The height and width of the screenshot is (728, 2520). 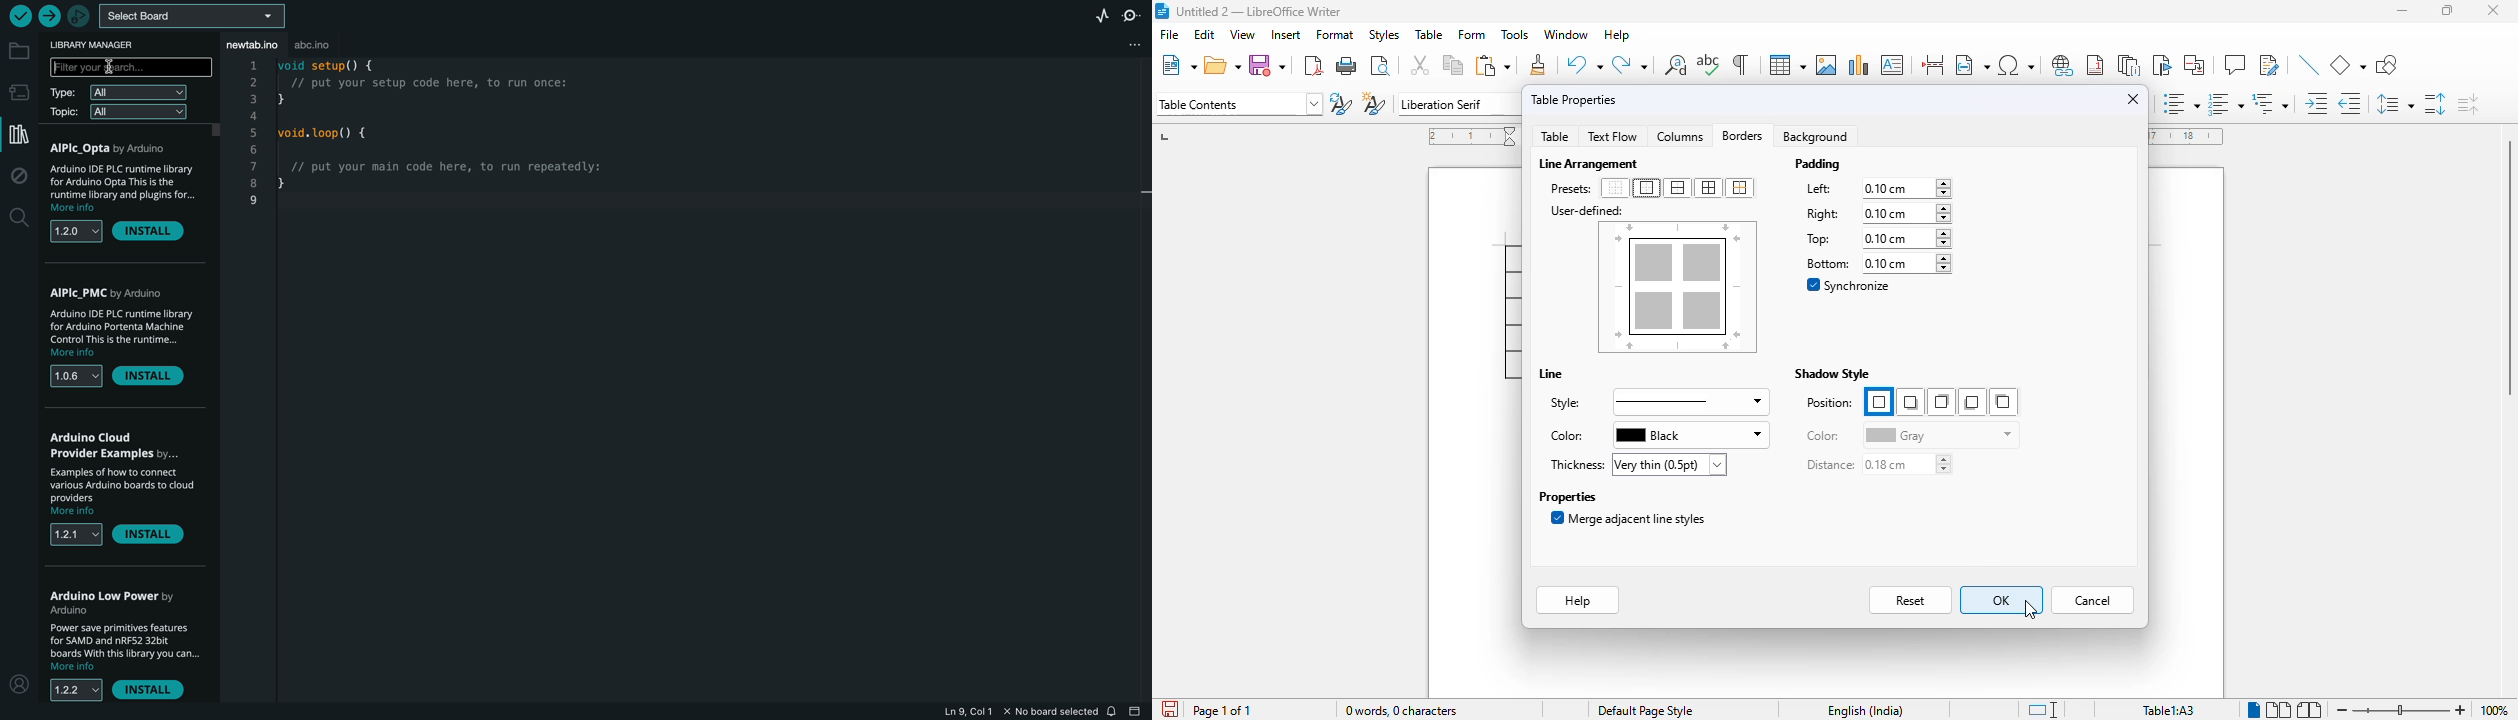 What do you see at coordinates (2135, 99) in the screenshot?
I see `close` at bounding box center [2135, 99].